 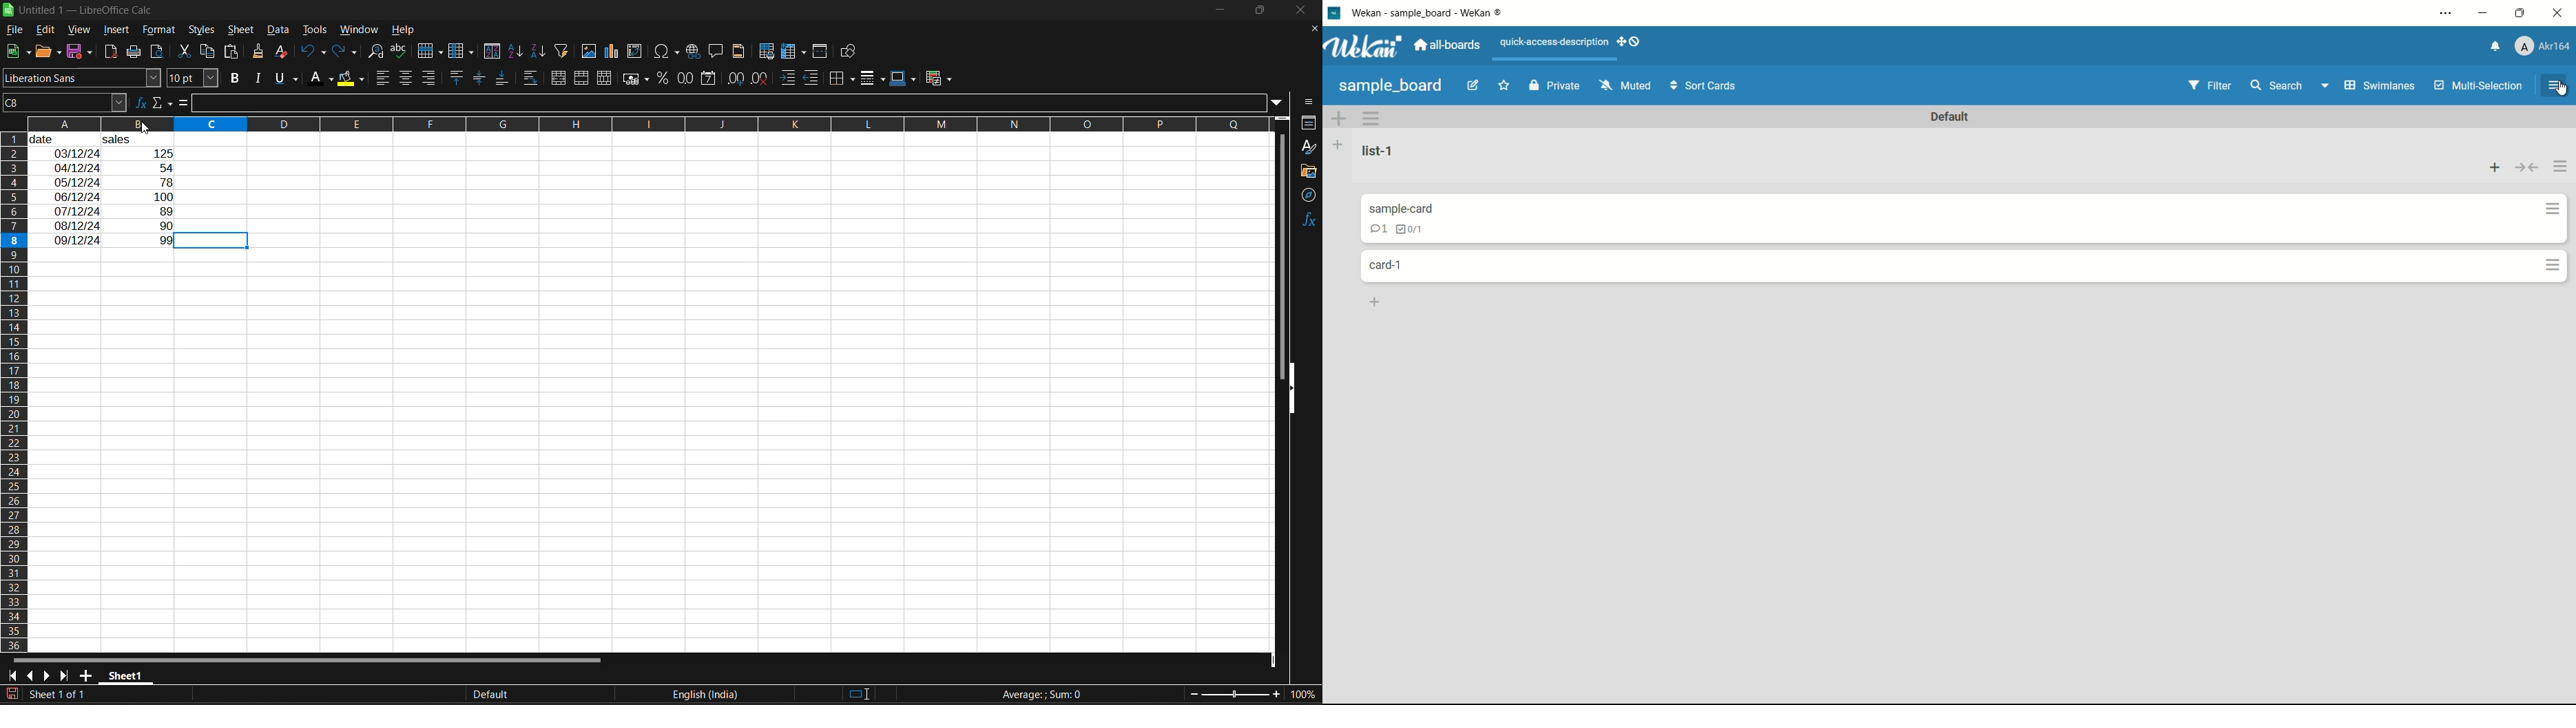 What do you see at coordinates (860, 693) in the screenshot?
I see `standard selection` at bounding box center [860, 693].